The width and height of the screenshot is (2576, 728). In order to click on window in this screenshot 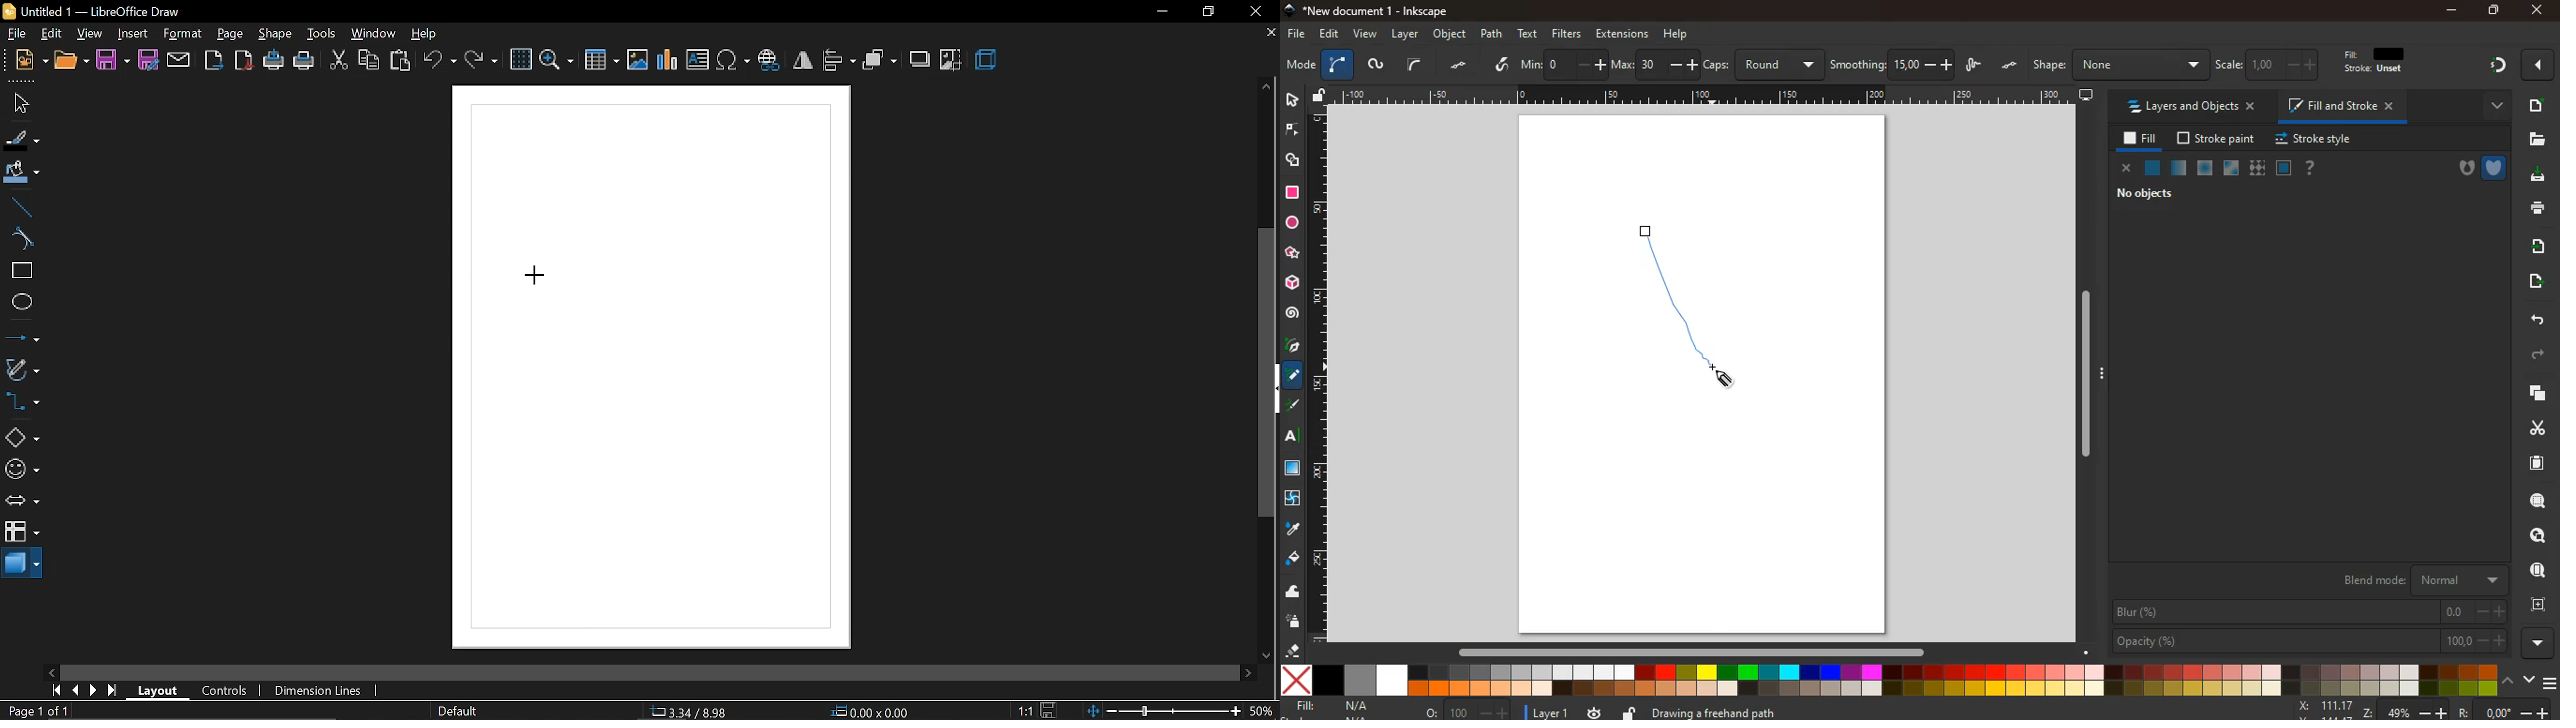, I will do `click(377, 33)`.